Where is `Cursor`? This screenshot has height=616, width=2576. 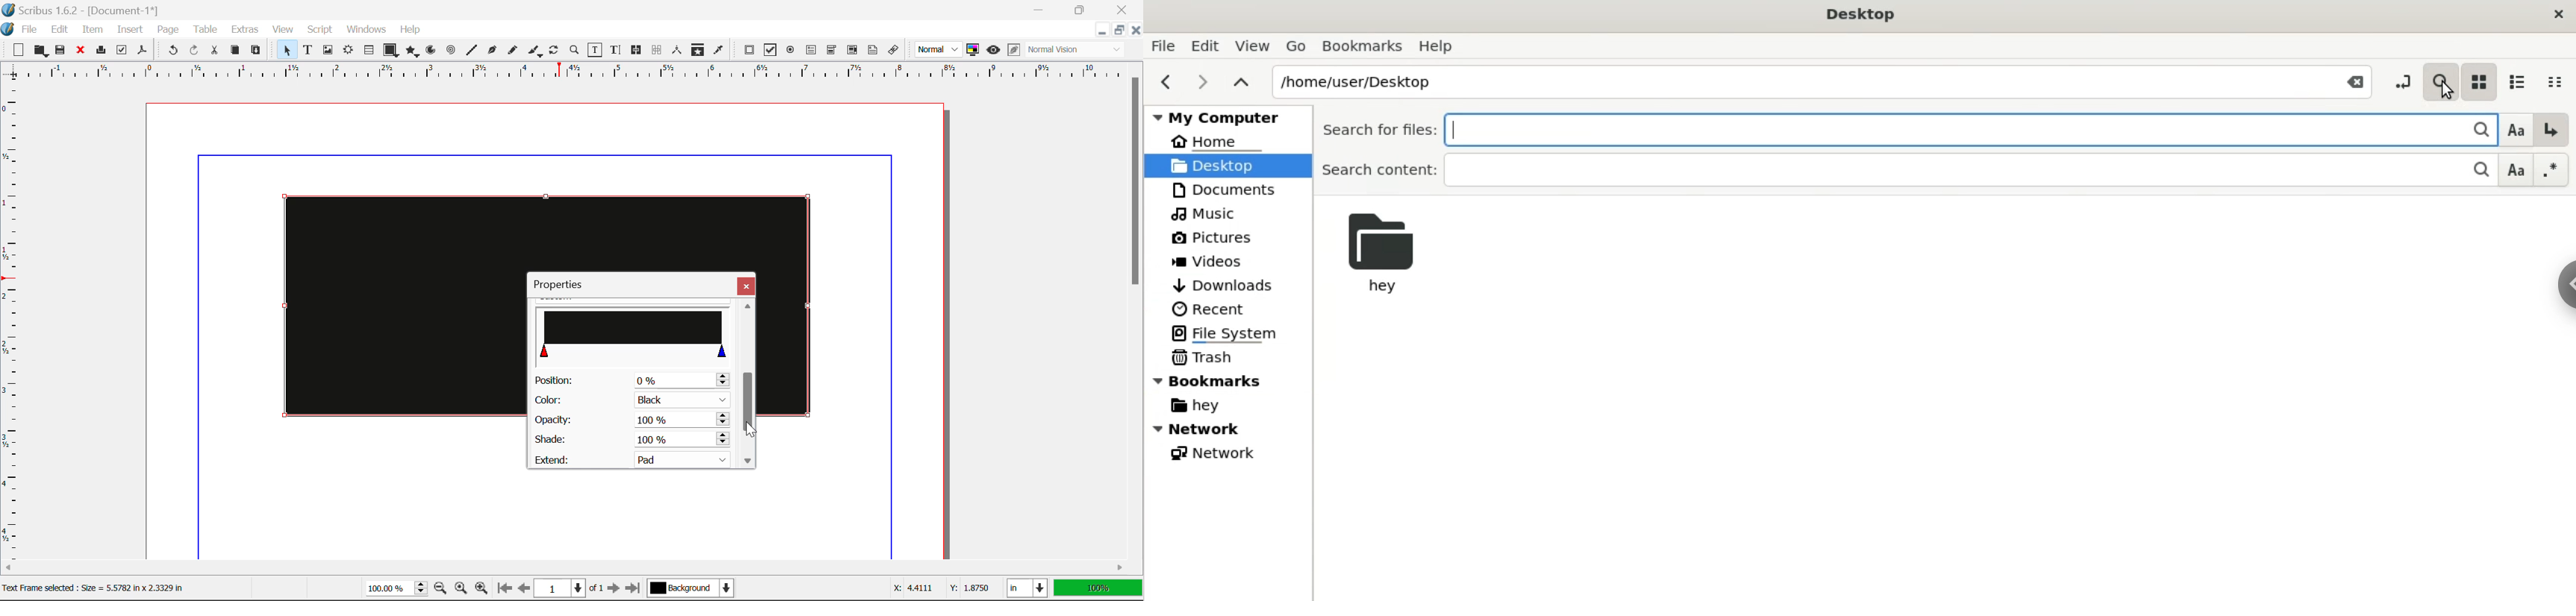
Cursor is located at coordinates (2443, 93).